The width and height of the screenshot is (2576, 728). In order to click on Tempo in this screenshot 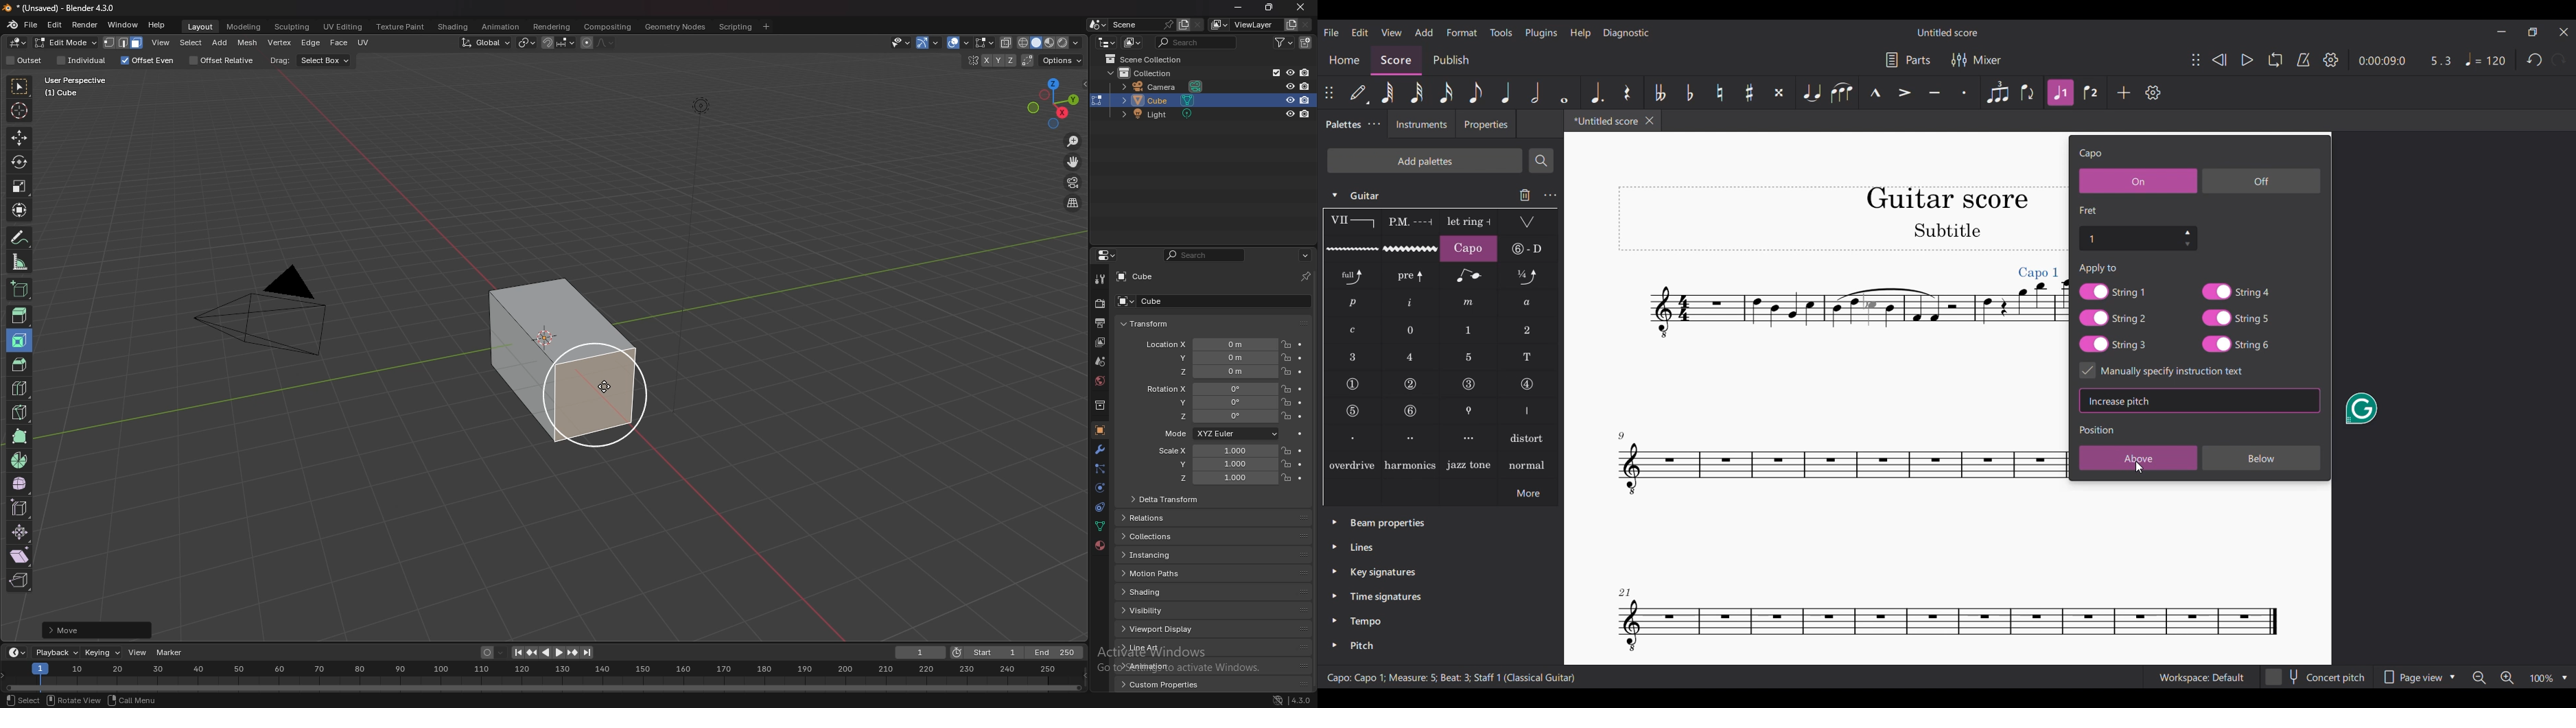, I will do `click(1366, 621)`.